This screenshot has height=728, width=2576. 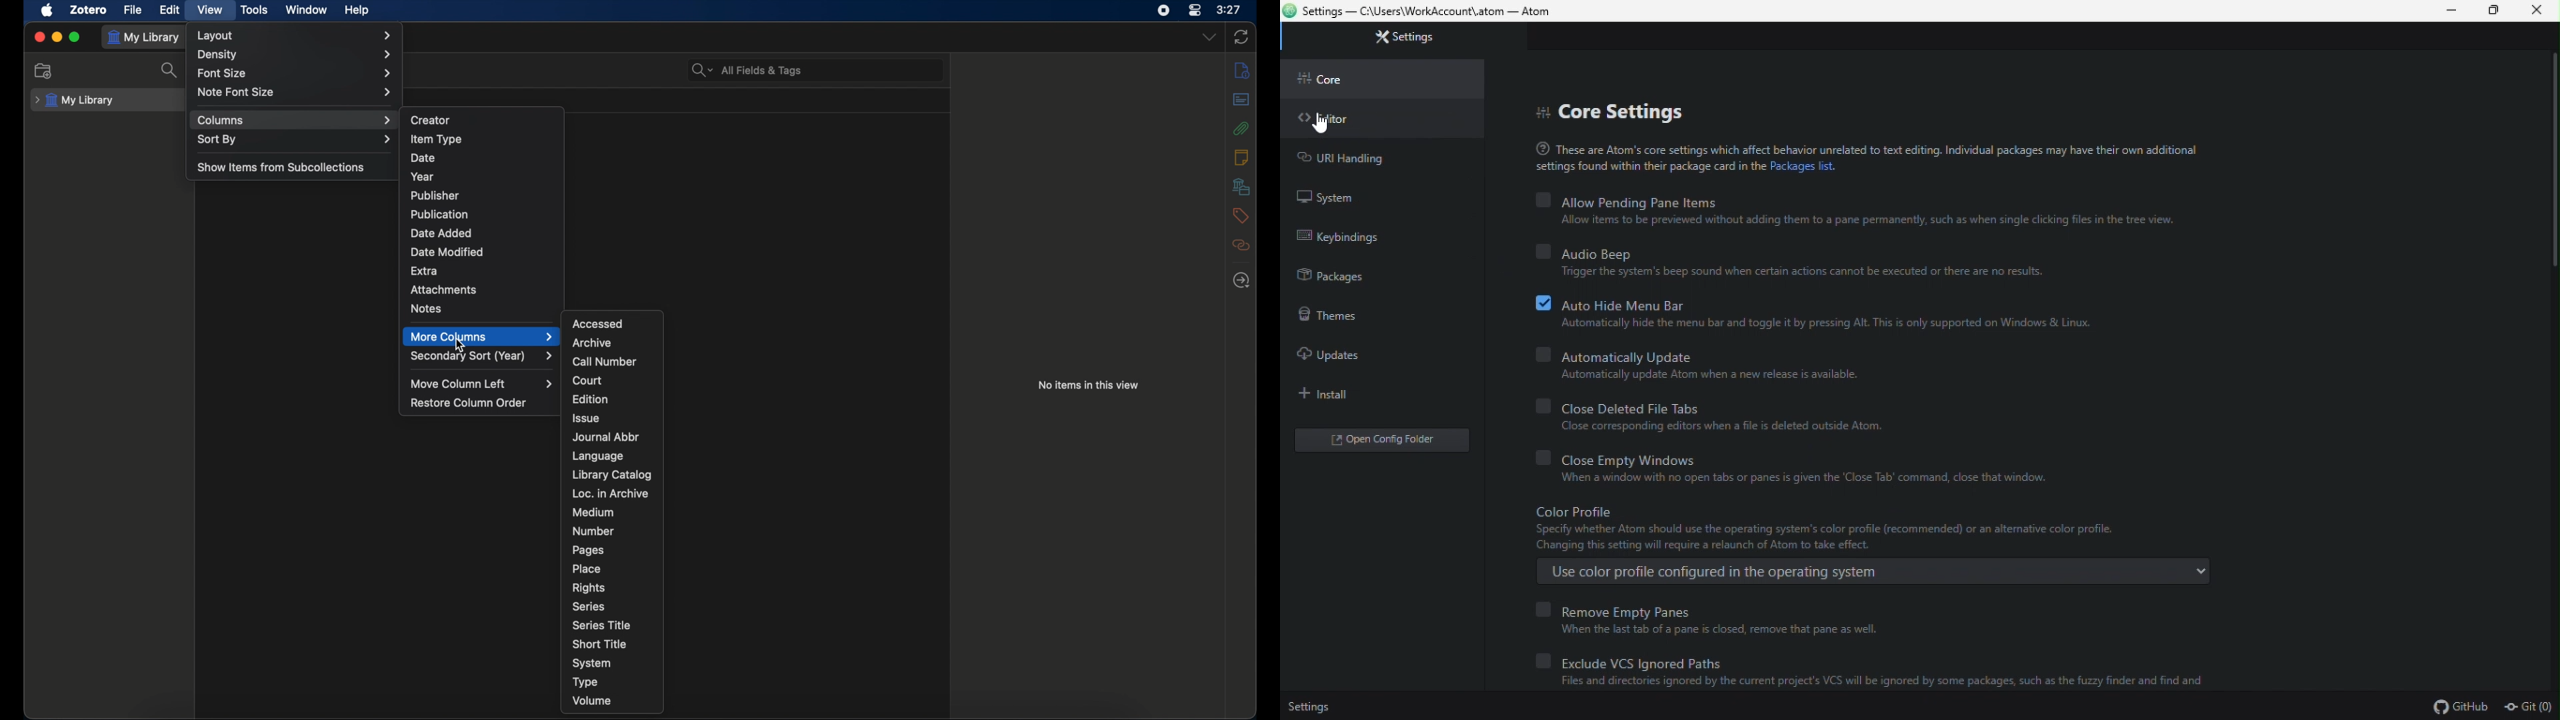 I want to click on help, so click(x=357, y=11).